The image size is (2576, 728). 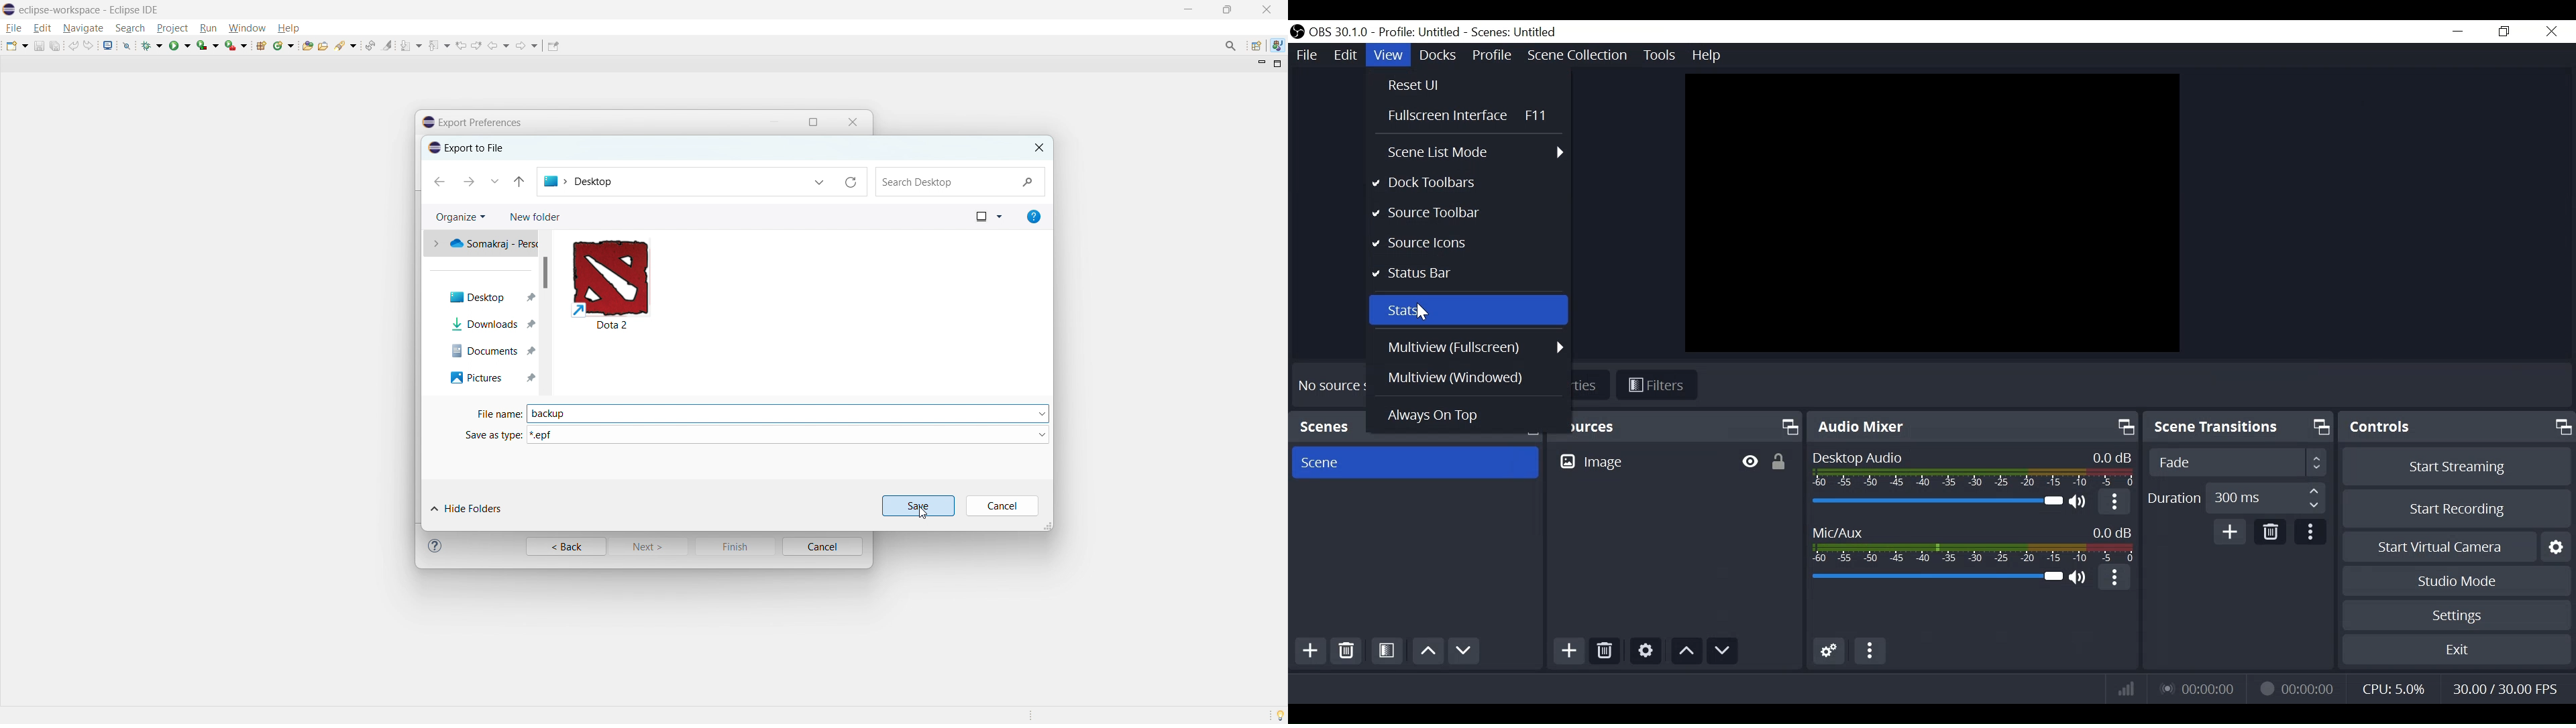 I want to click on Exit, so click(x=2456, y=650).